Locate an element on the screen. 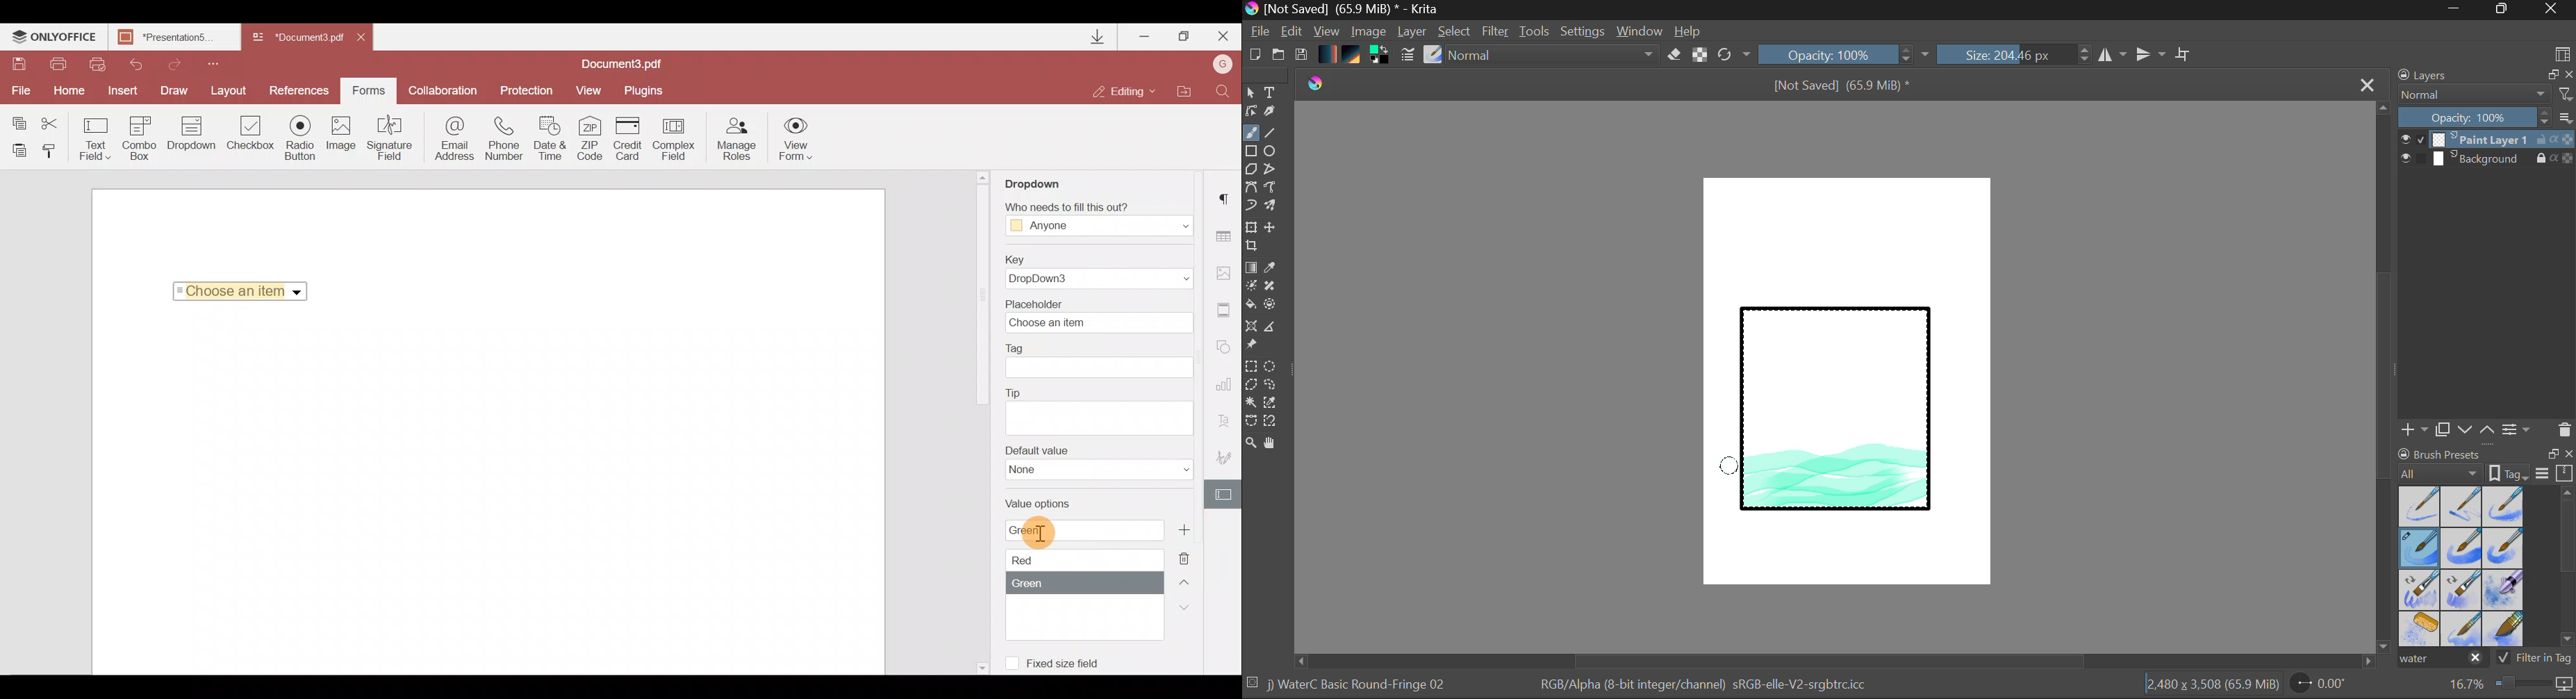 Image resolution: width=2576 pixels, height=700 pixels. Layer 1 is located at coordinates (2488, 141).